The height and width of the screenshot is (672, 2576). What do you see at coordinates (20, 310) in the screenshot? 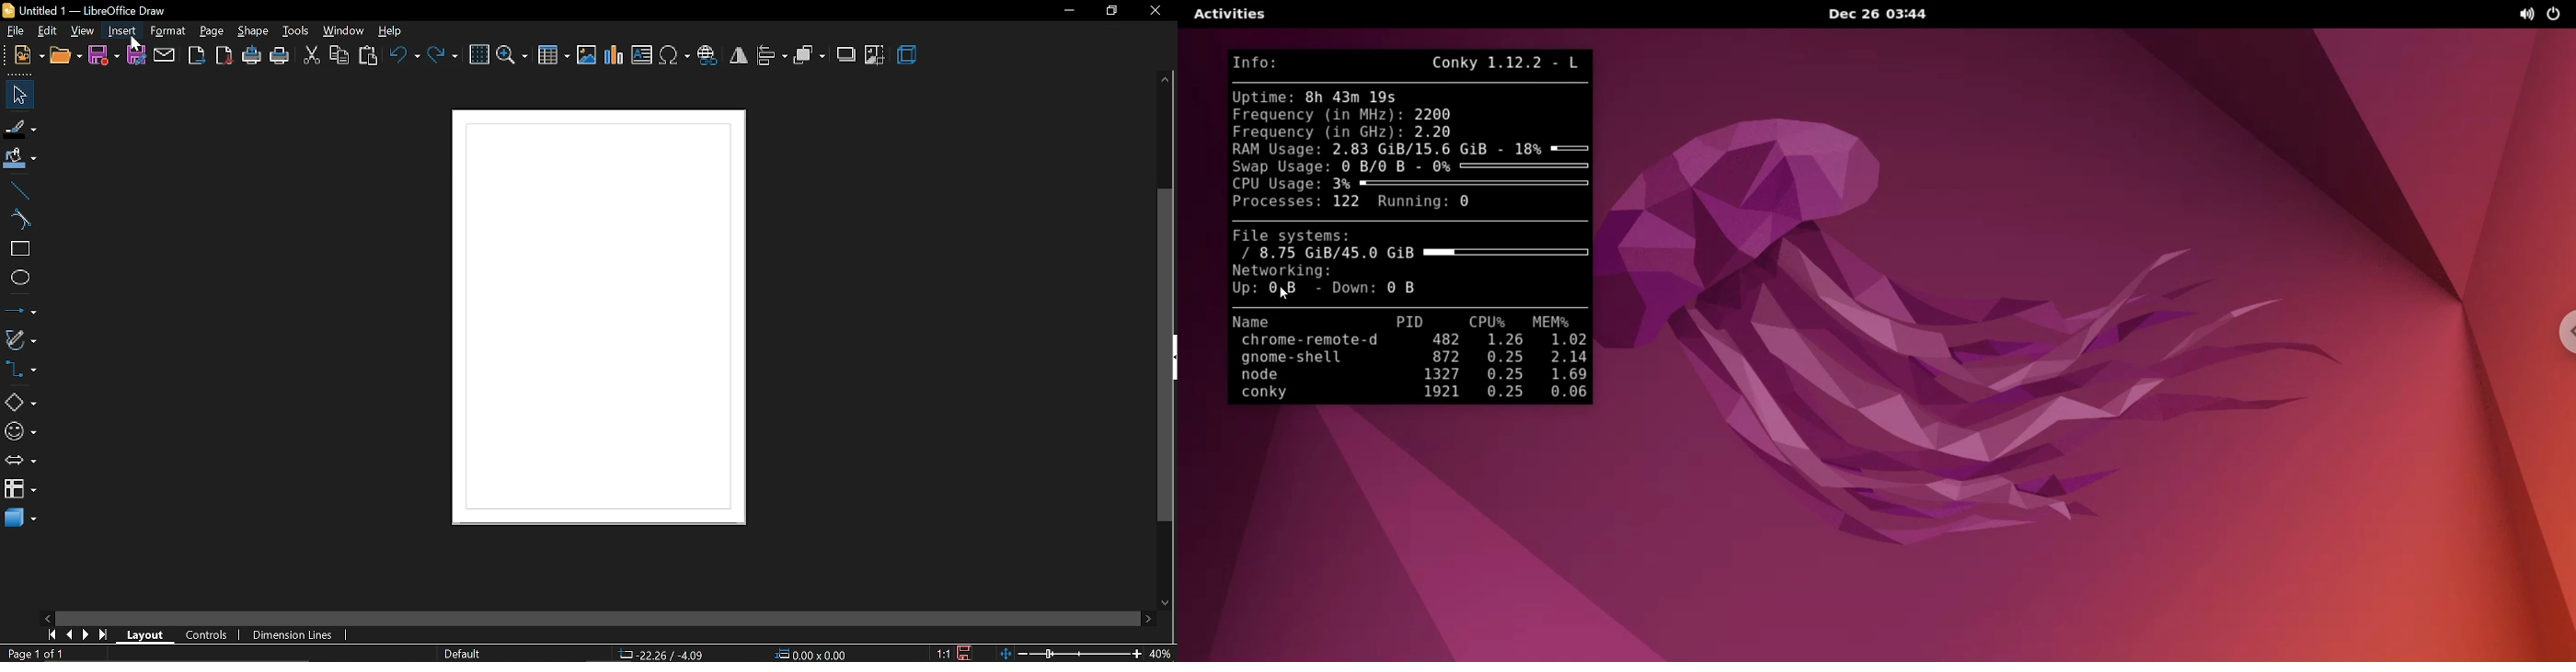
I see `lines and arrow` at bounding box center [20, 310].